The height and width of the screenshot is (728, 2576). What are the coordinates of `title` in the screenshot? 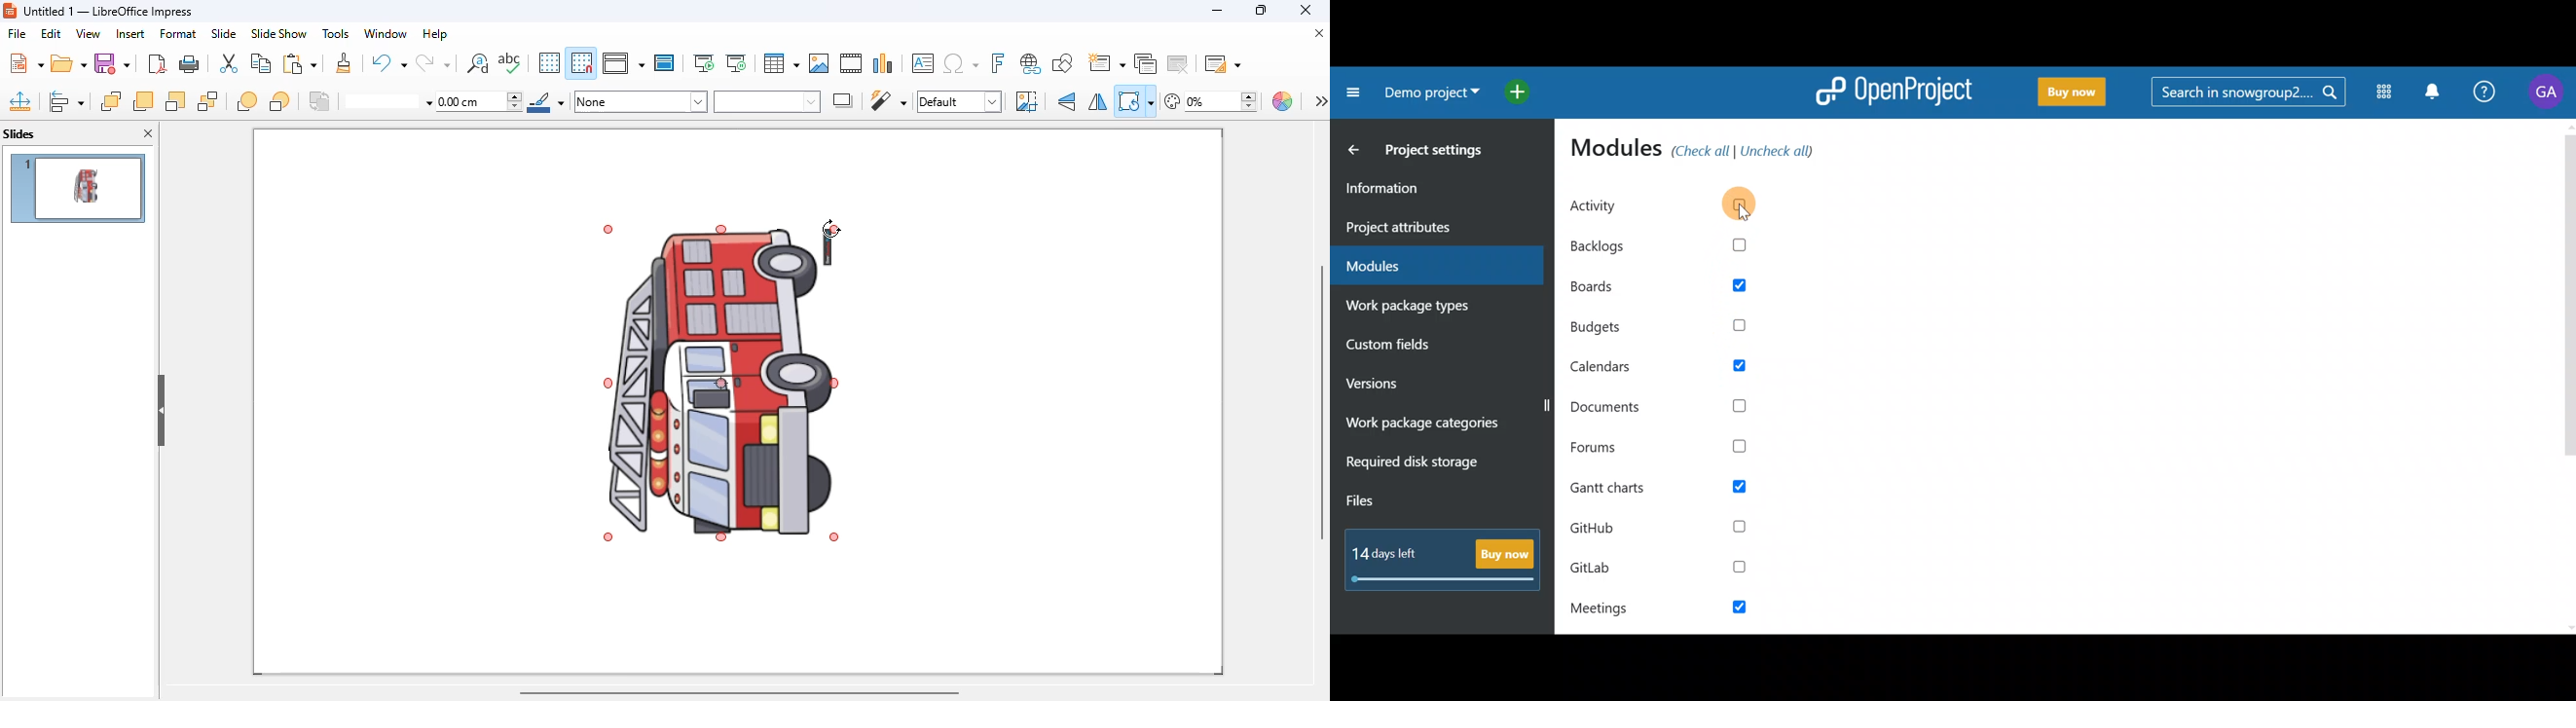 It's located at (108, 12).